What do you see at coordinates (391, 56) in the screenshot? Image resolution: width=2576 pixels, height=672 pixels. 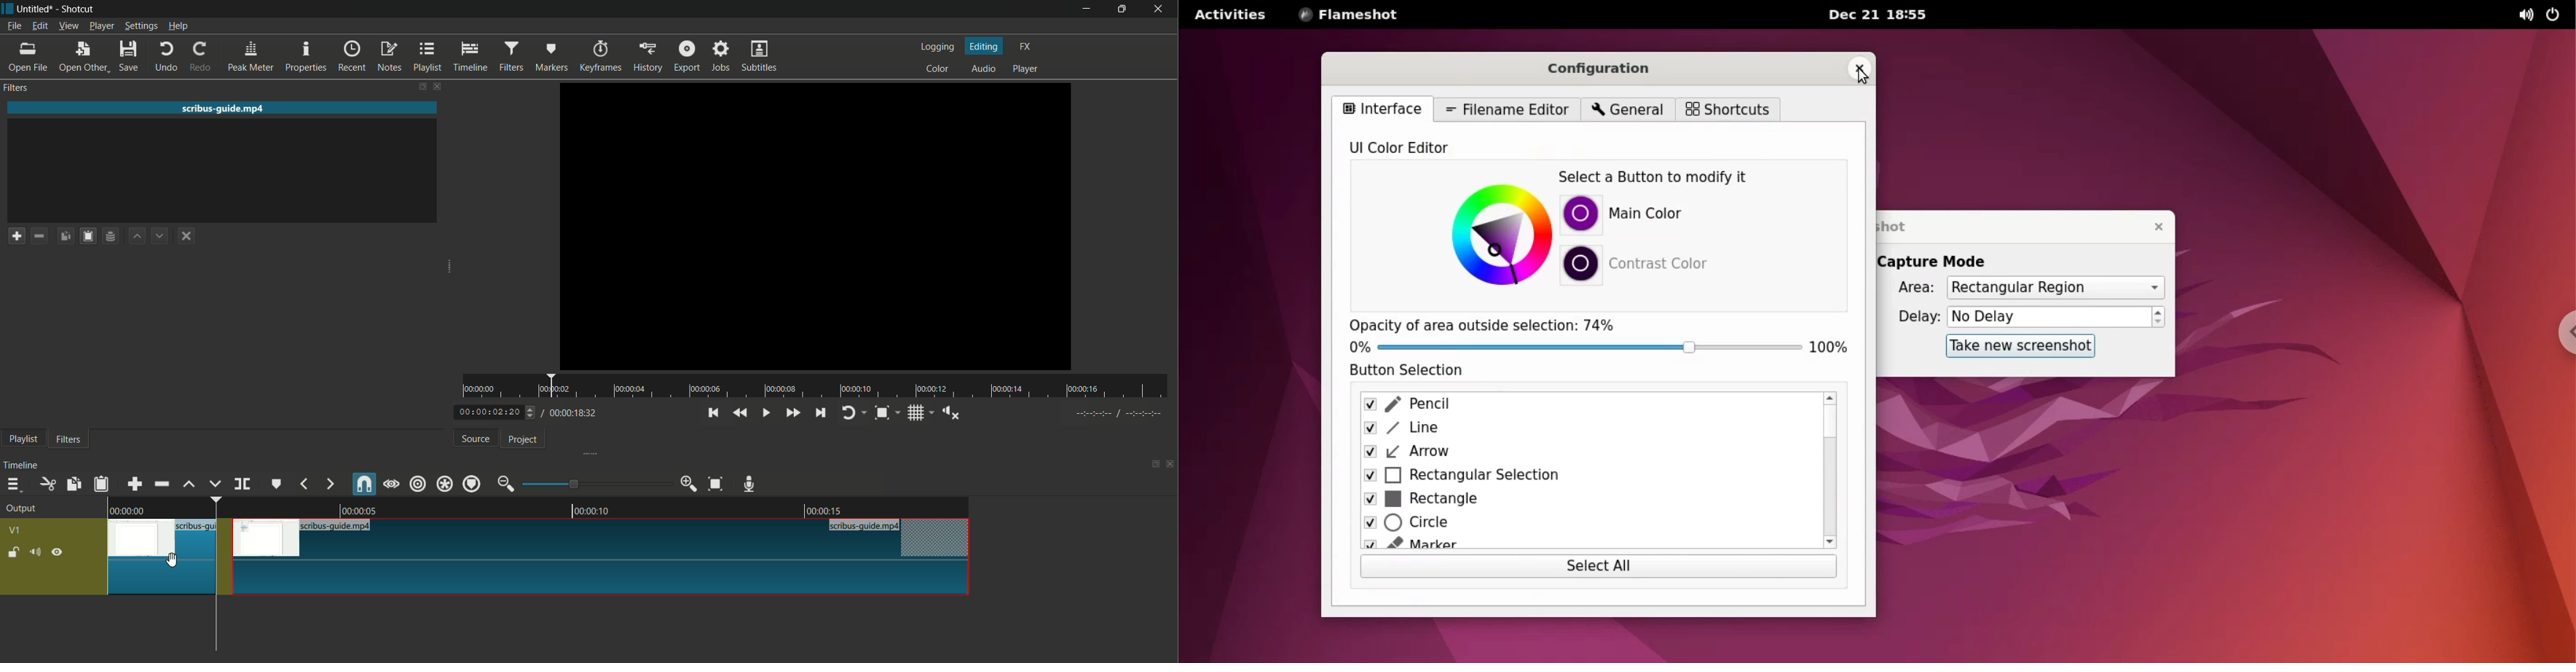 I see `notes` at bounding box center [391, 56].